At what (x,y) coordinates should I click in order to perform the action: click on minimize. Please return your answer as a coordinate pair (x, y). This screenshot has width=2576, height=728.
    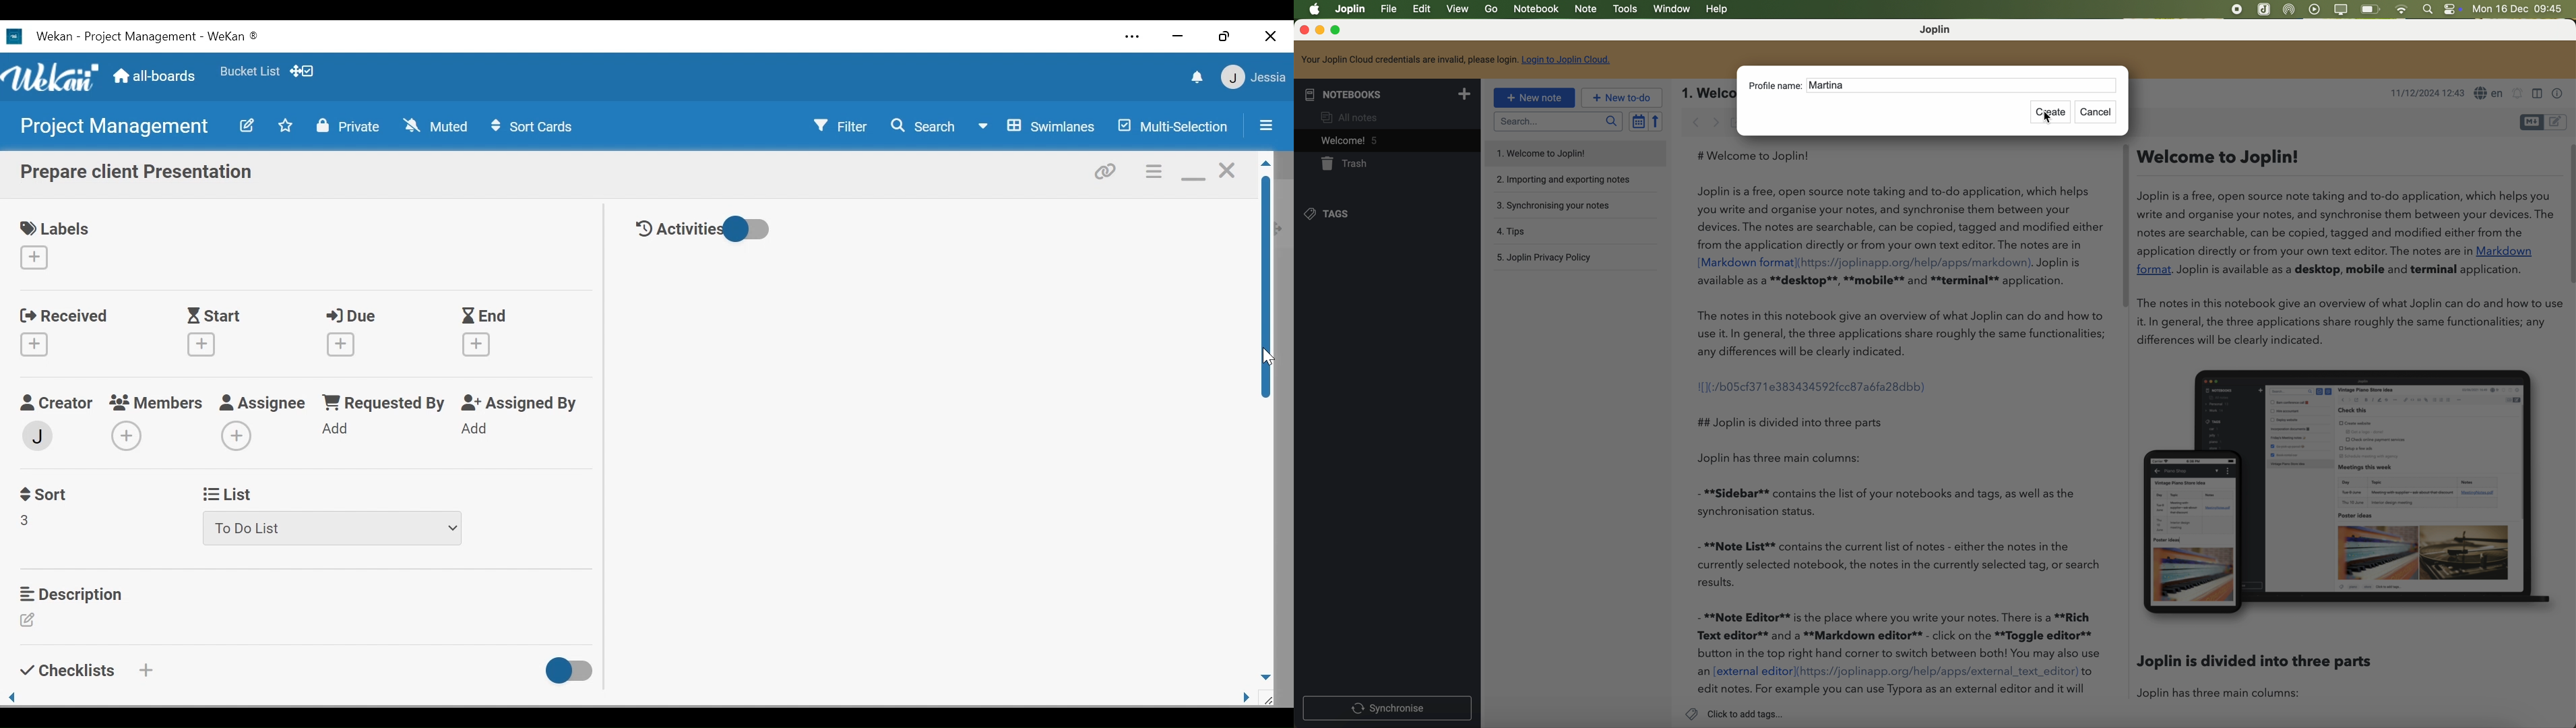
    Looking at the image, I should click on (1178, 36).